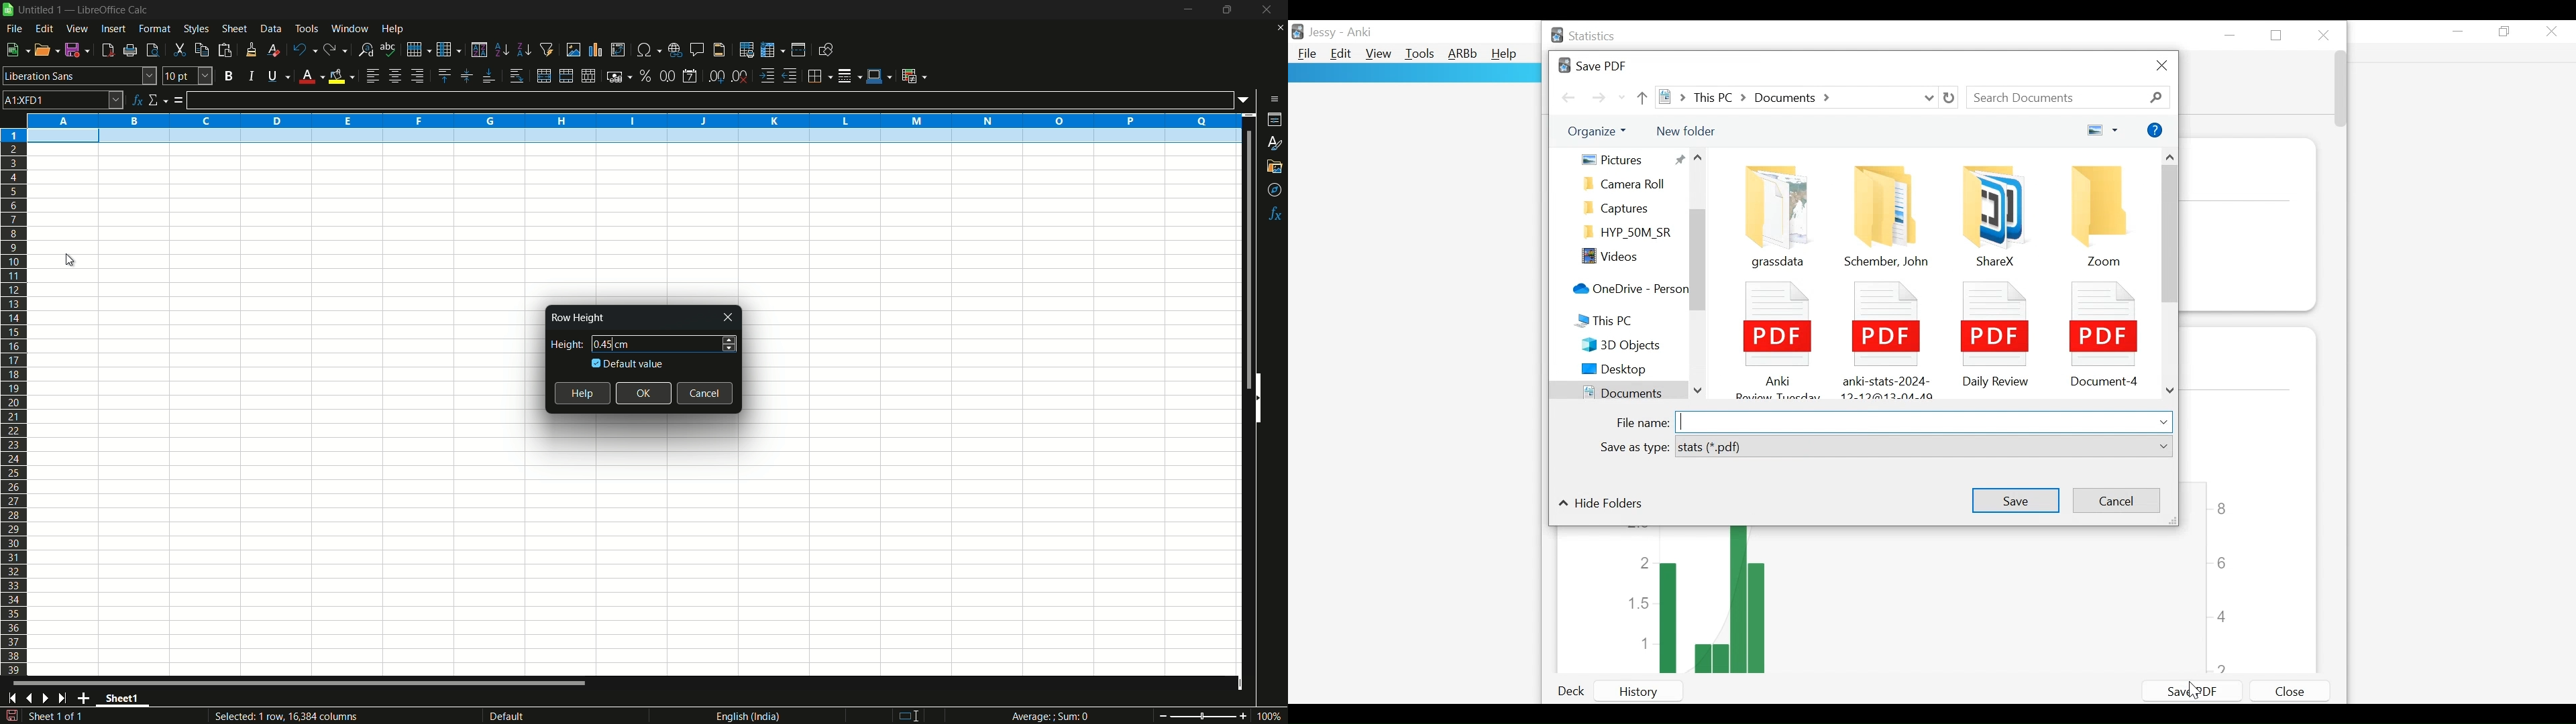 Image resolution: width=2576 pixels, height=728 pixels. I want to click on cut, so click(179, 50).